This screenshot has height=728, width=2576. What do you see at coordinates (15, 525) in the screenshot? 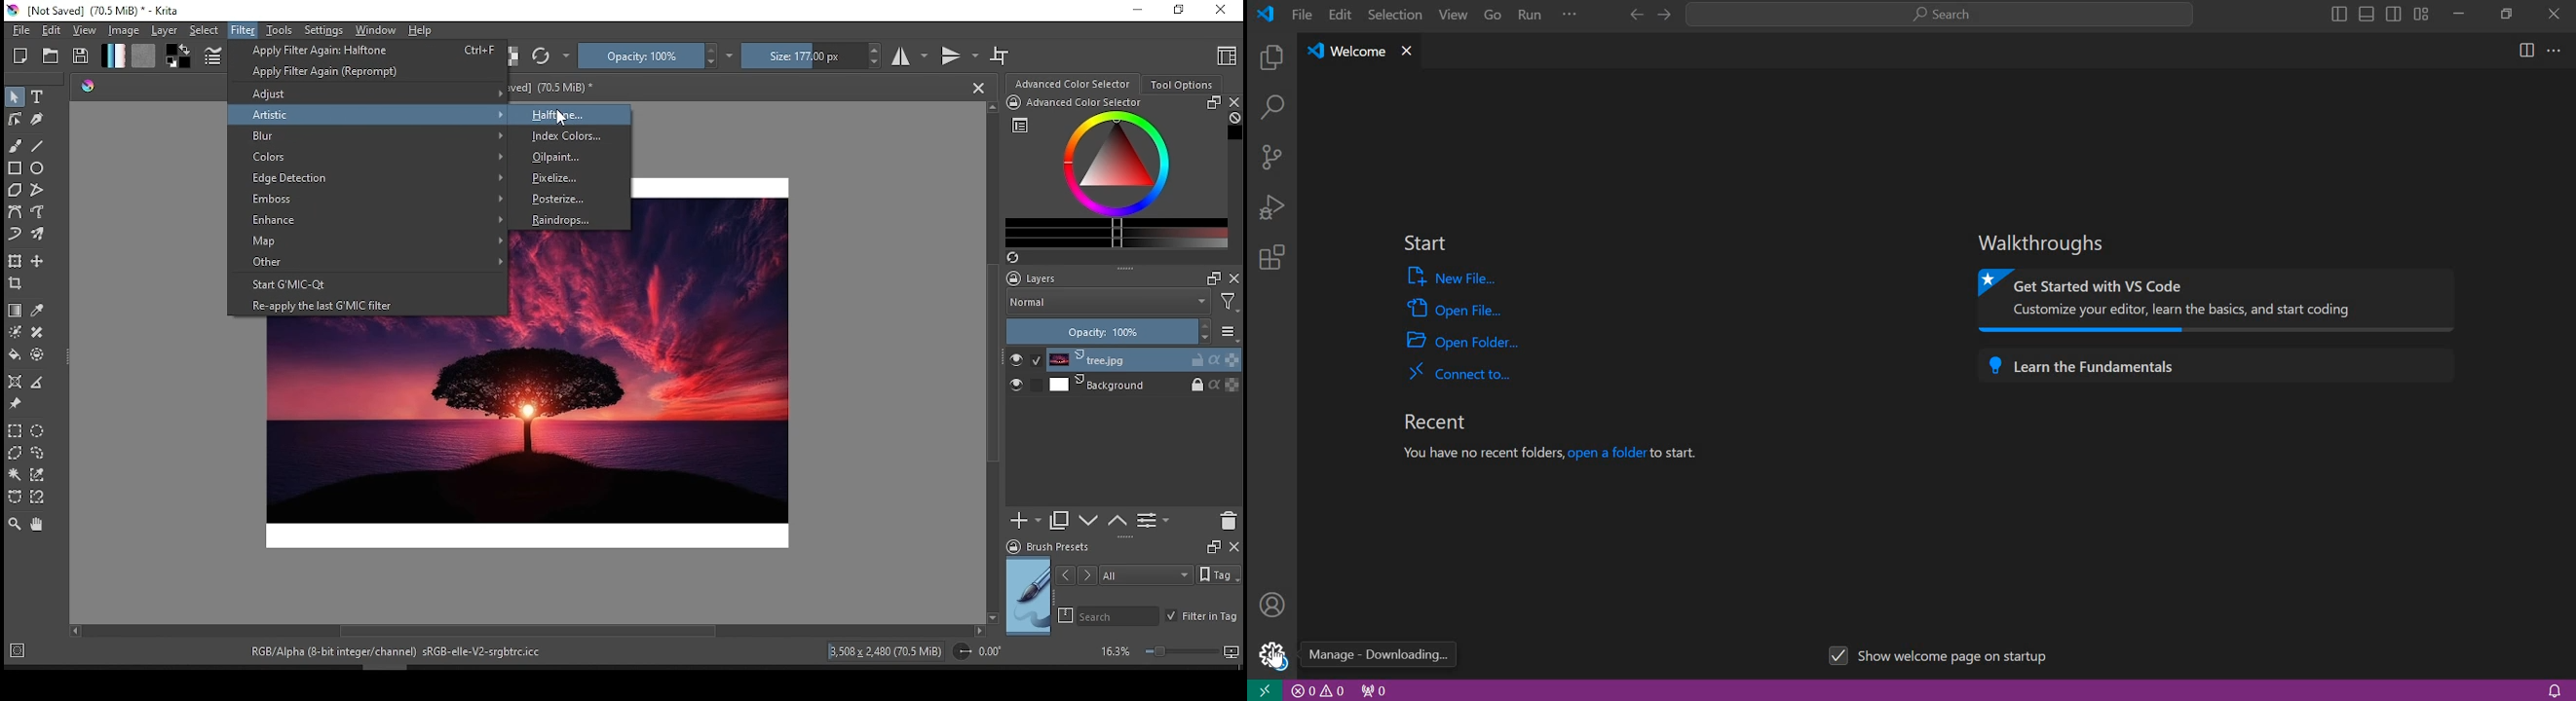
I see `zoom tool` at bounding box center [15, 525].